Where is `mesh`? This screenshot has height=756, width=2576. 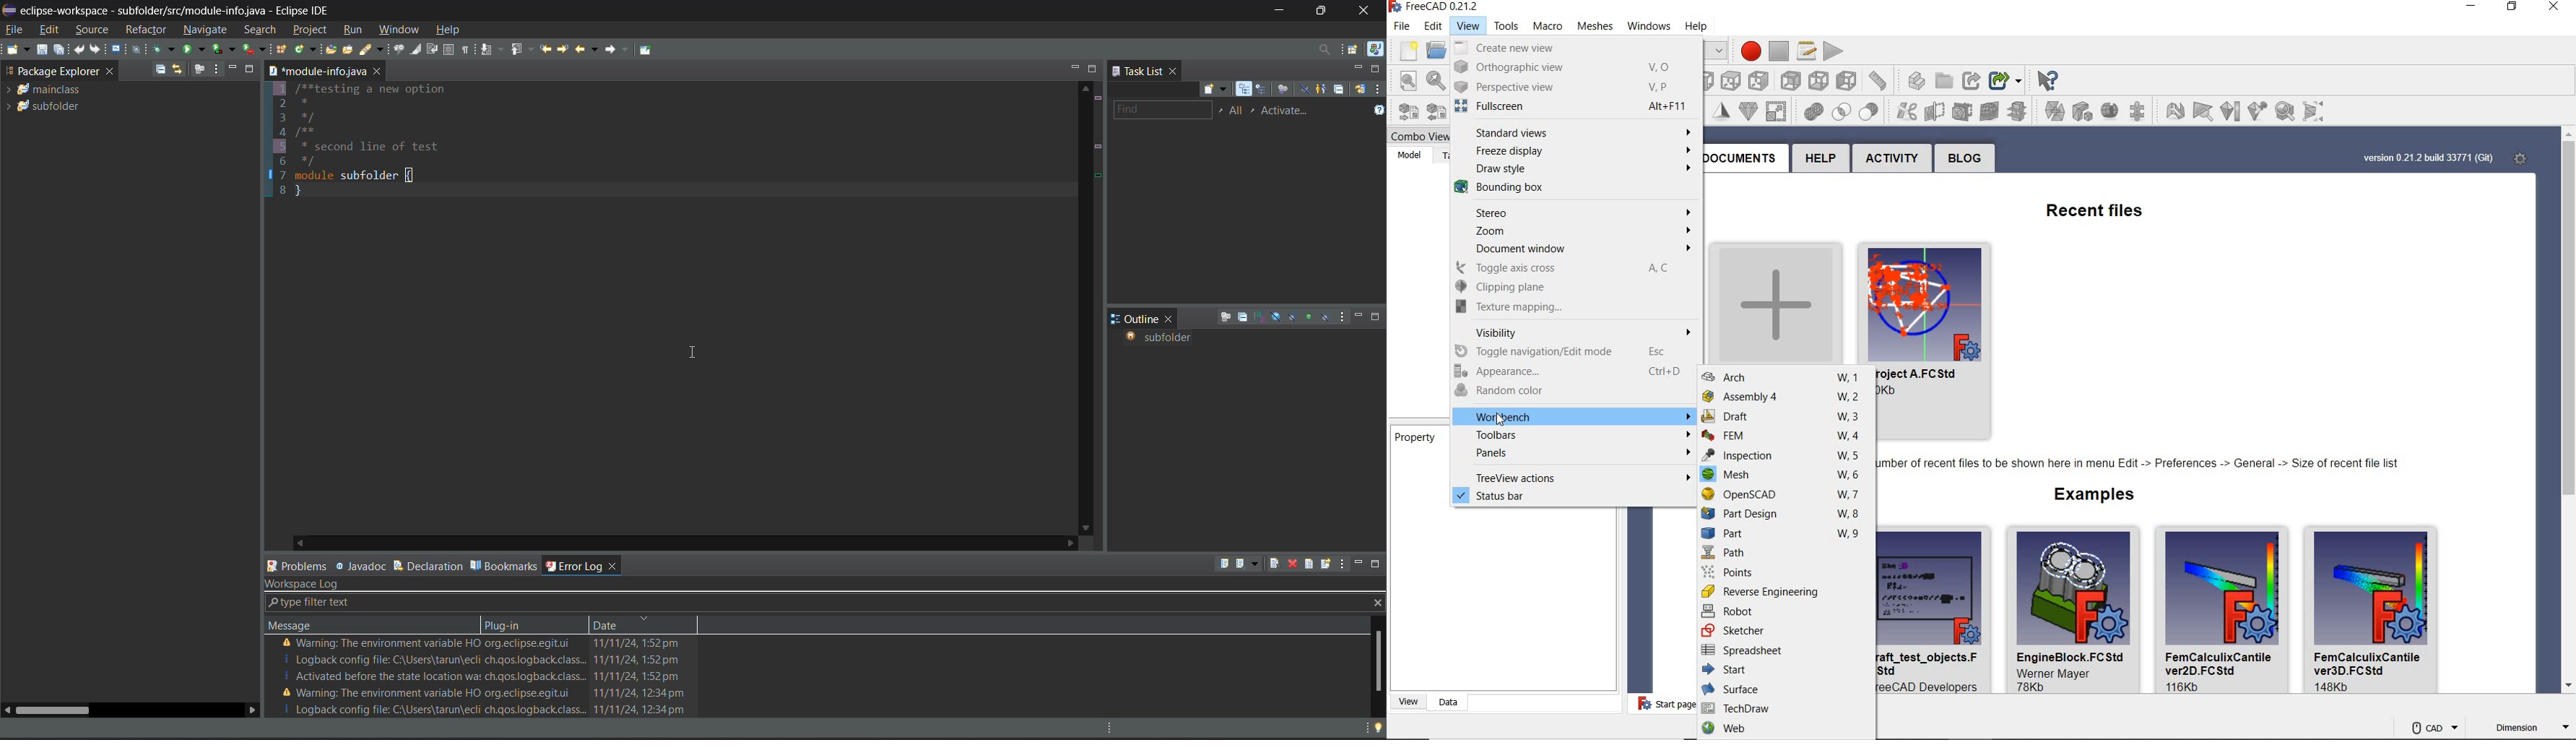
mesh is located at coordinates (1785, 477).